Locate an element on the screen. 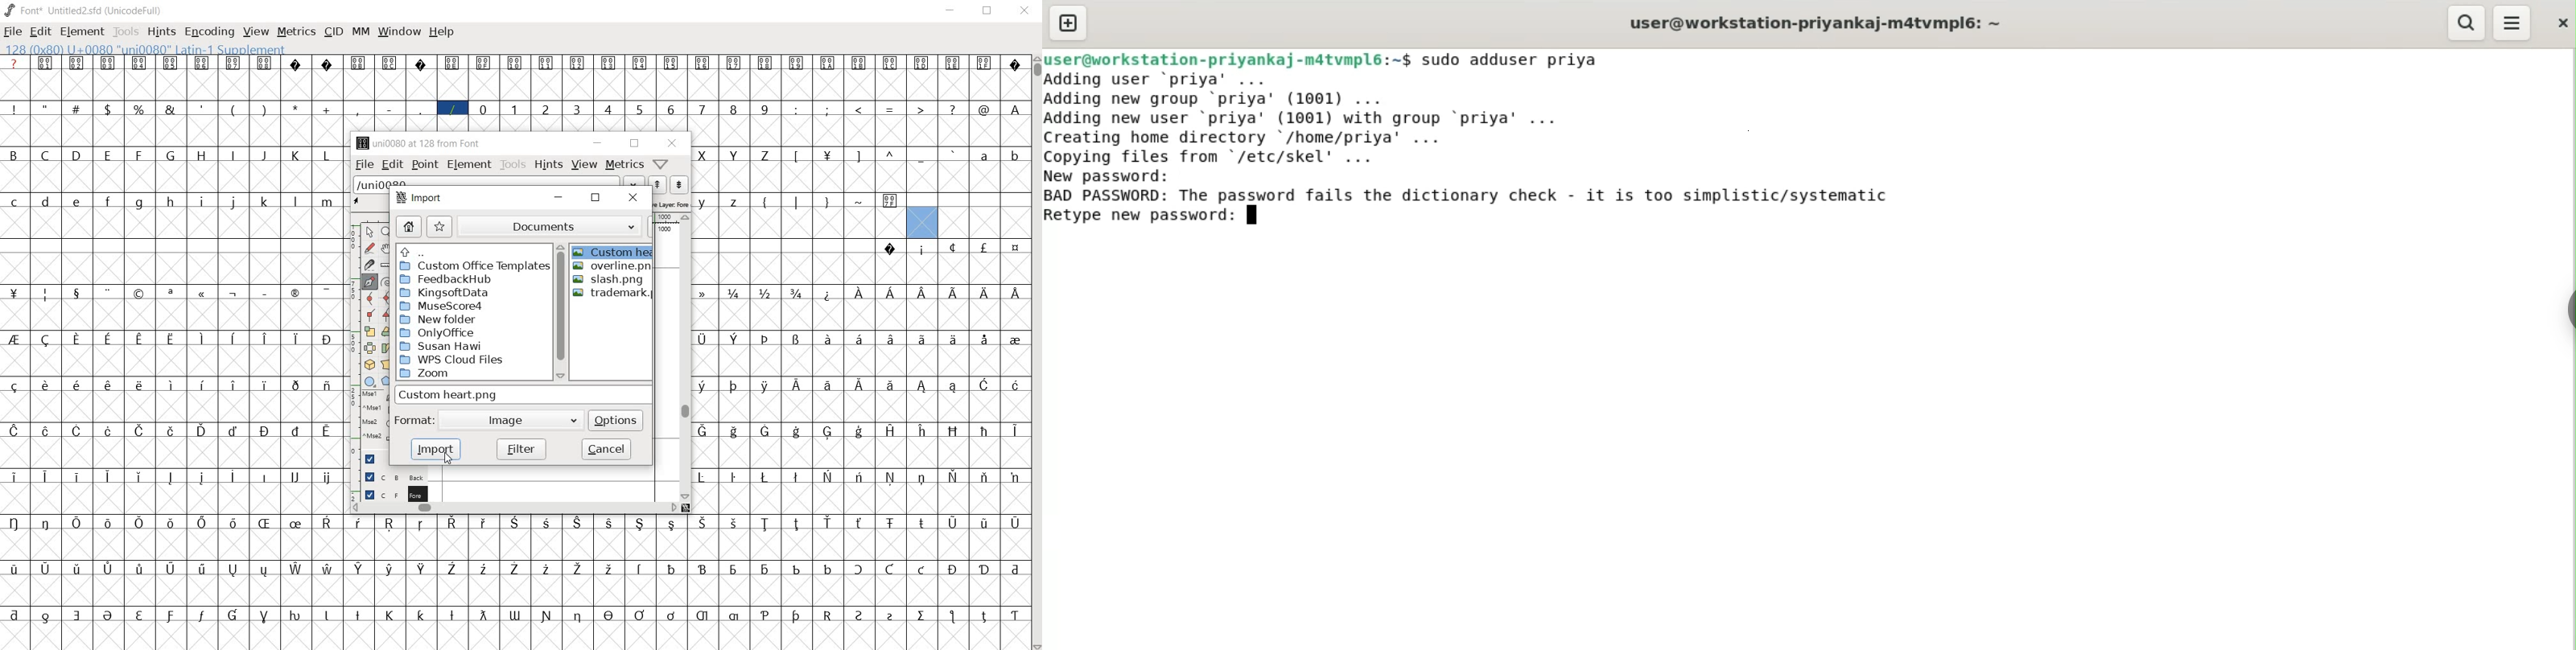  glyph is located at coordinates (859, 338).